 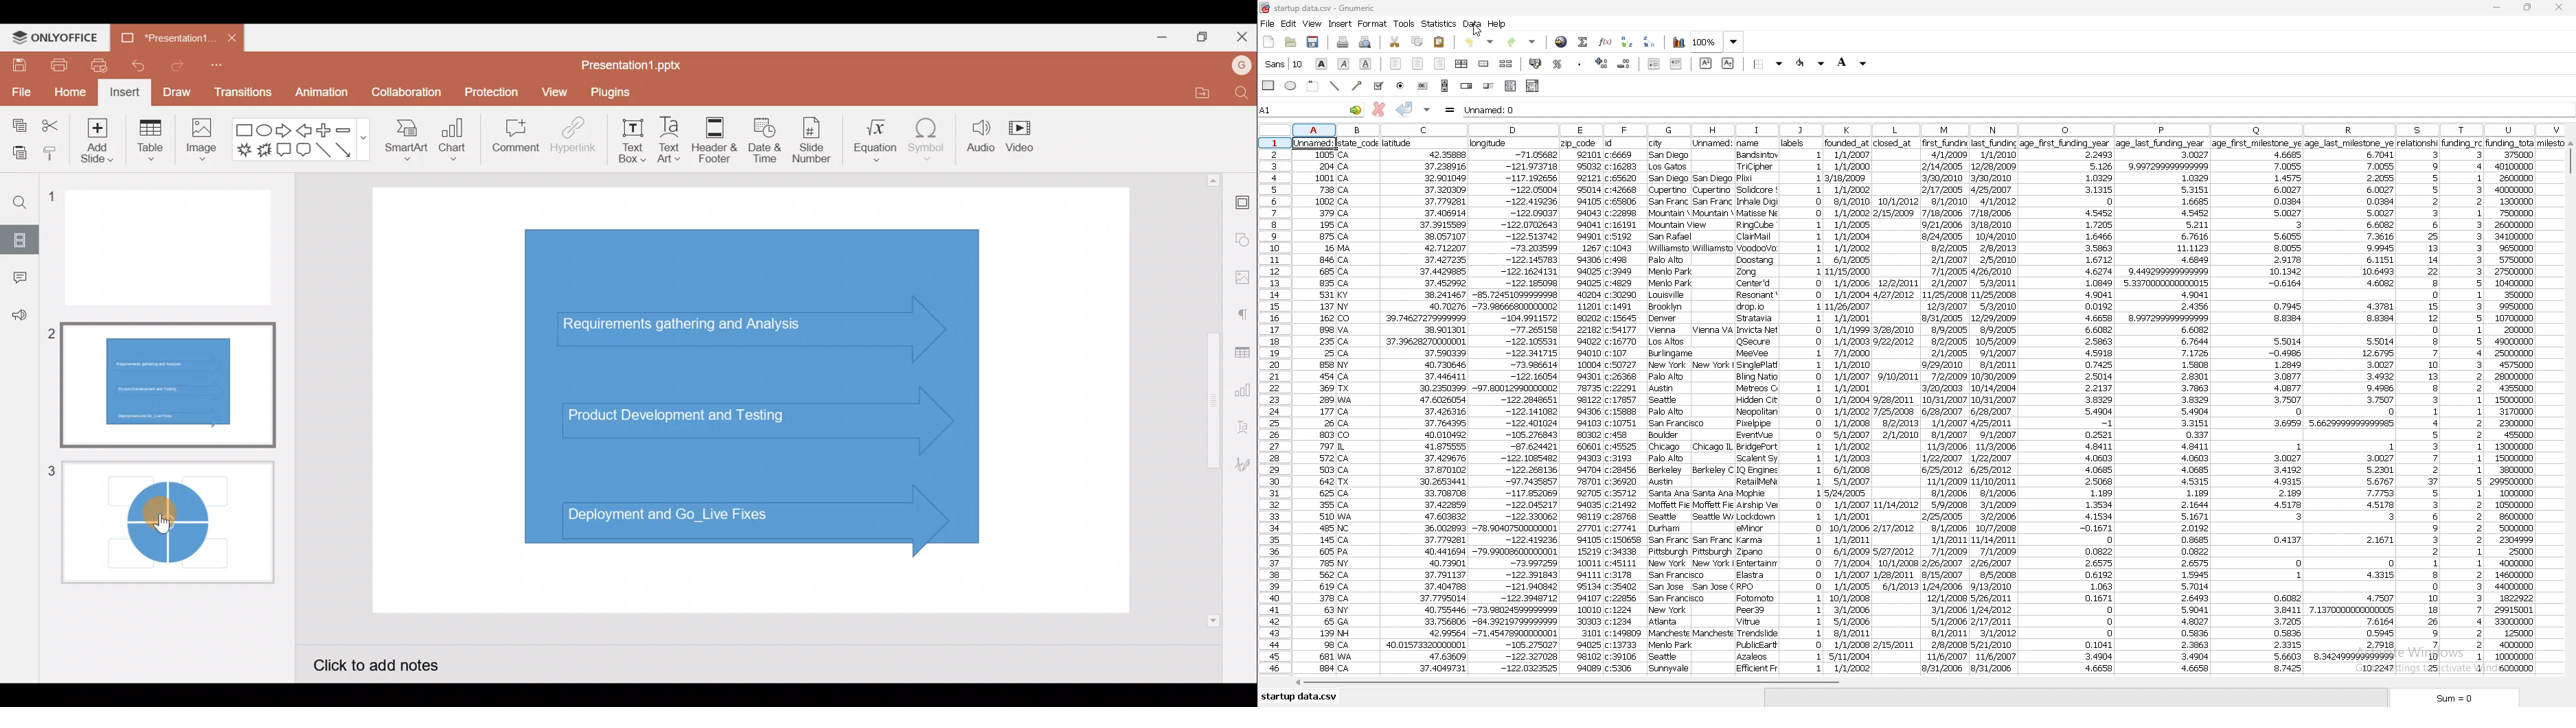 I want to click on Copy, so click(x=19, y=122).